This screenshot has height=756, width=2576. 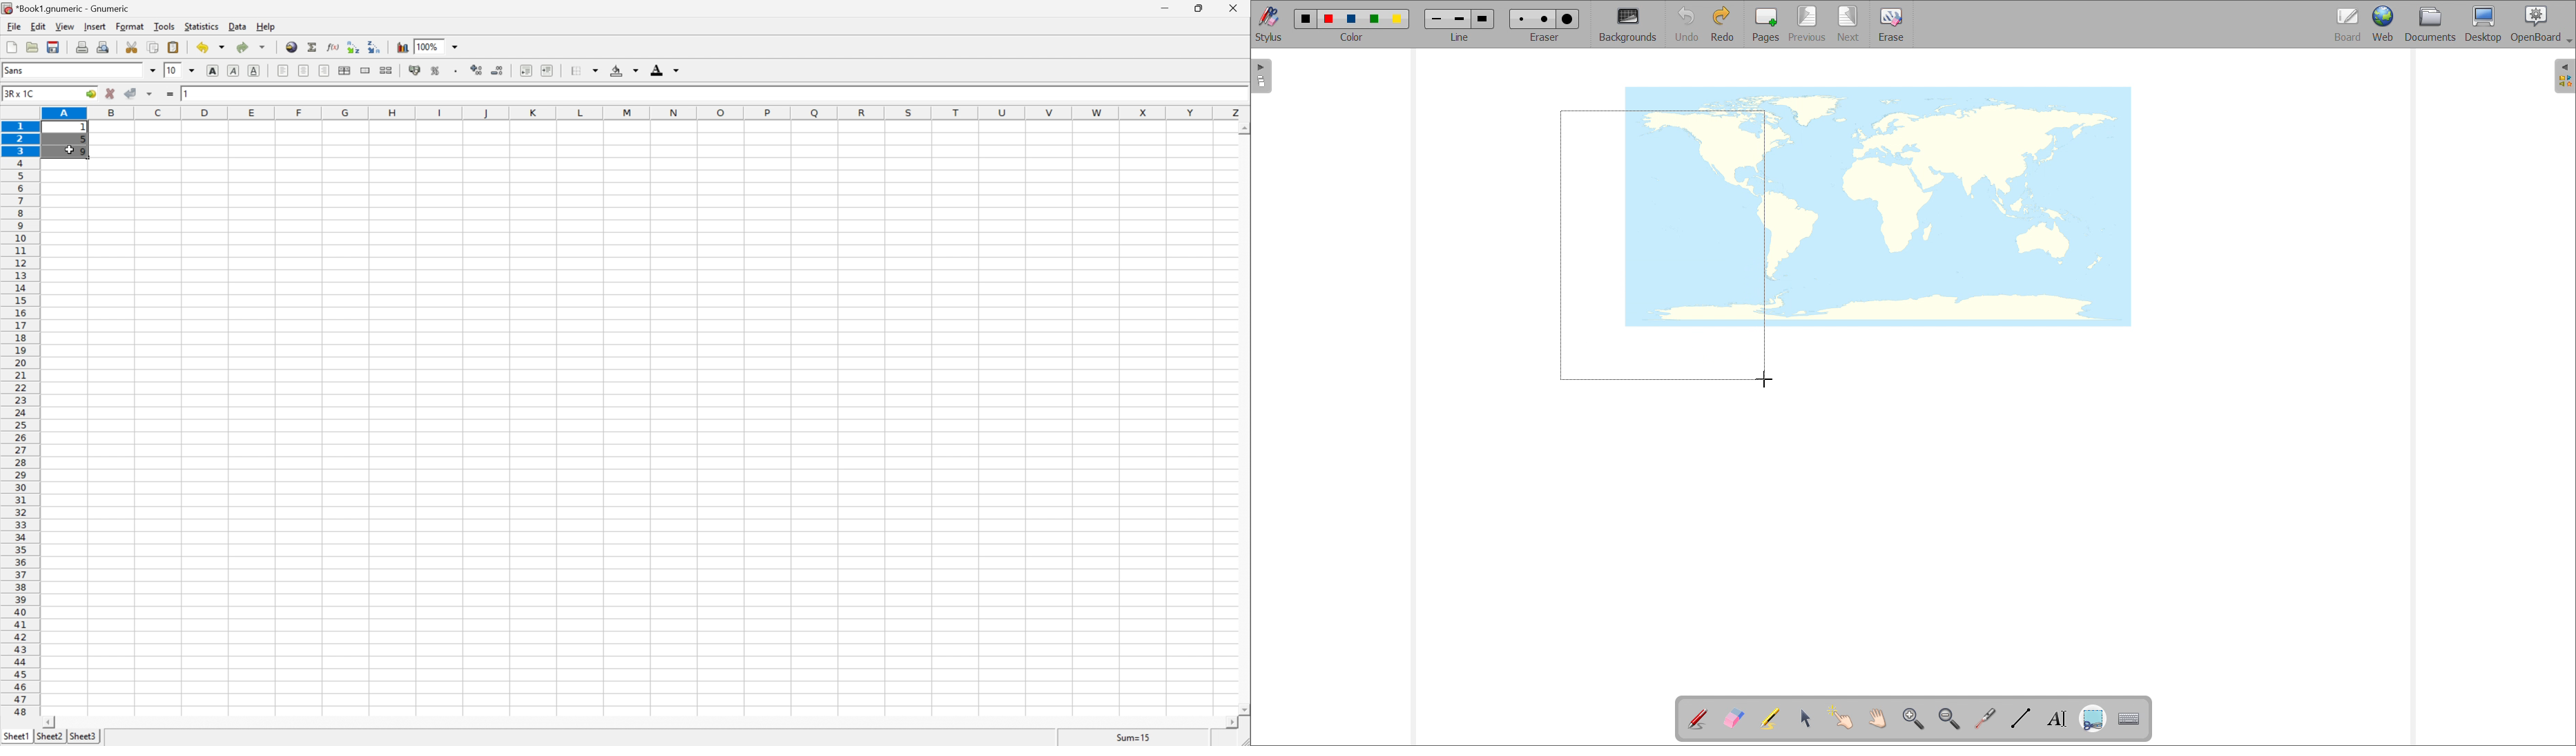 What do you see at coordinates (53, 47) in the screenshot?
I see `save current workbook` at bounding box center [53, 47].